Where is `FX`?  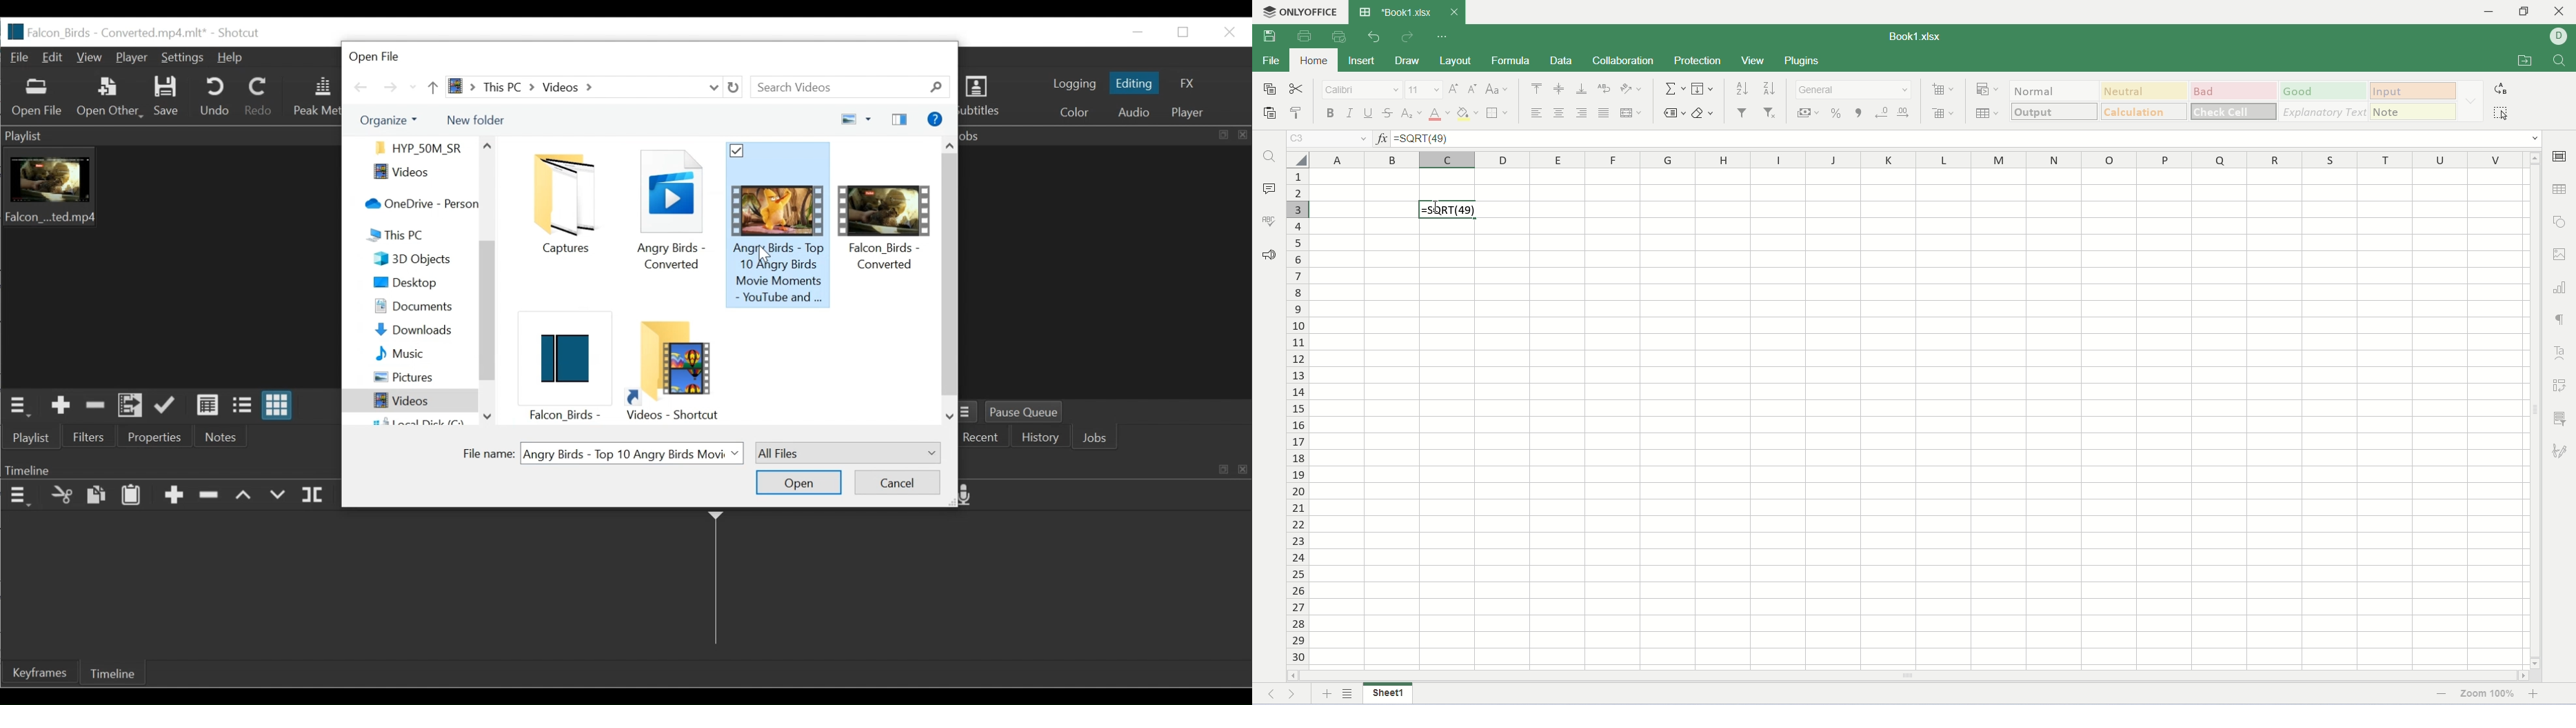
FX is located at coordinates (1185, 84).